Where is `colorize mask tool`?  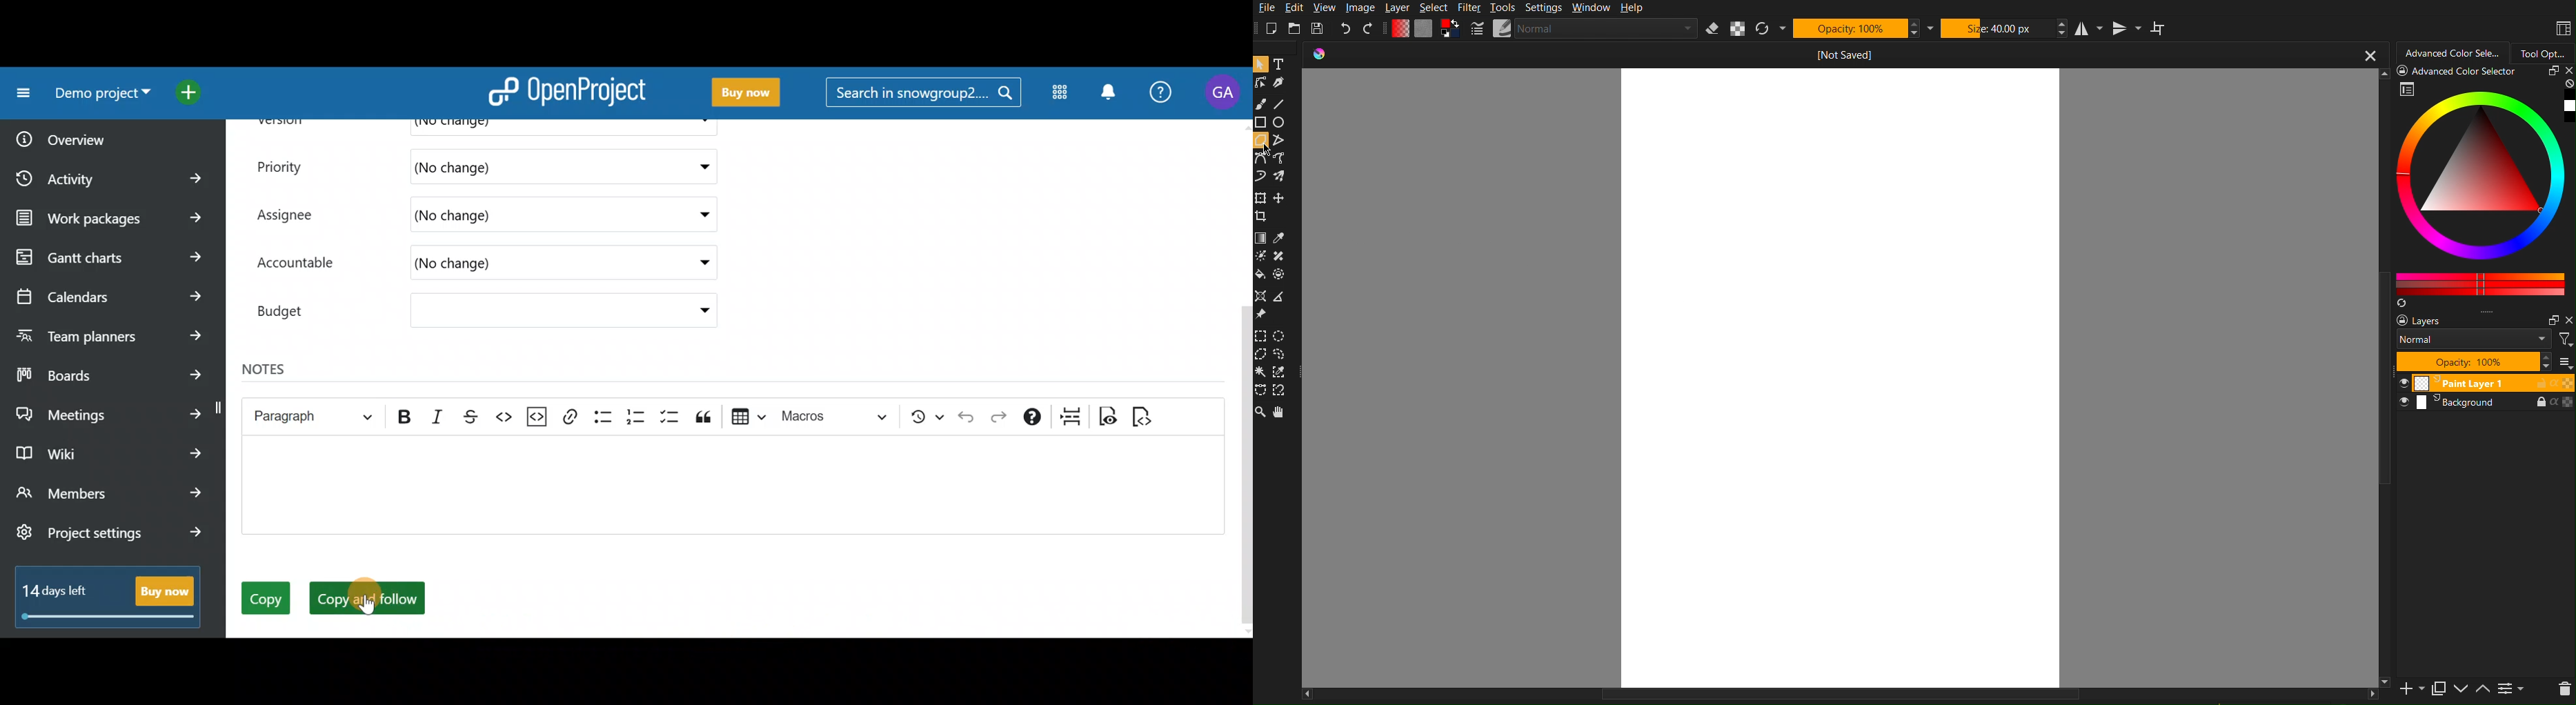
colorize mask tool is located at coordinates (1263, 257).